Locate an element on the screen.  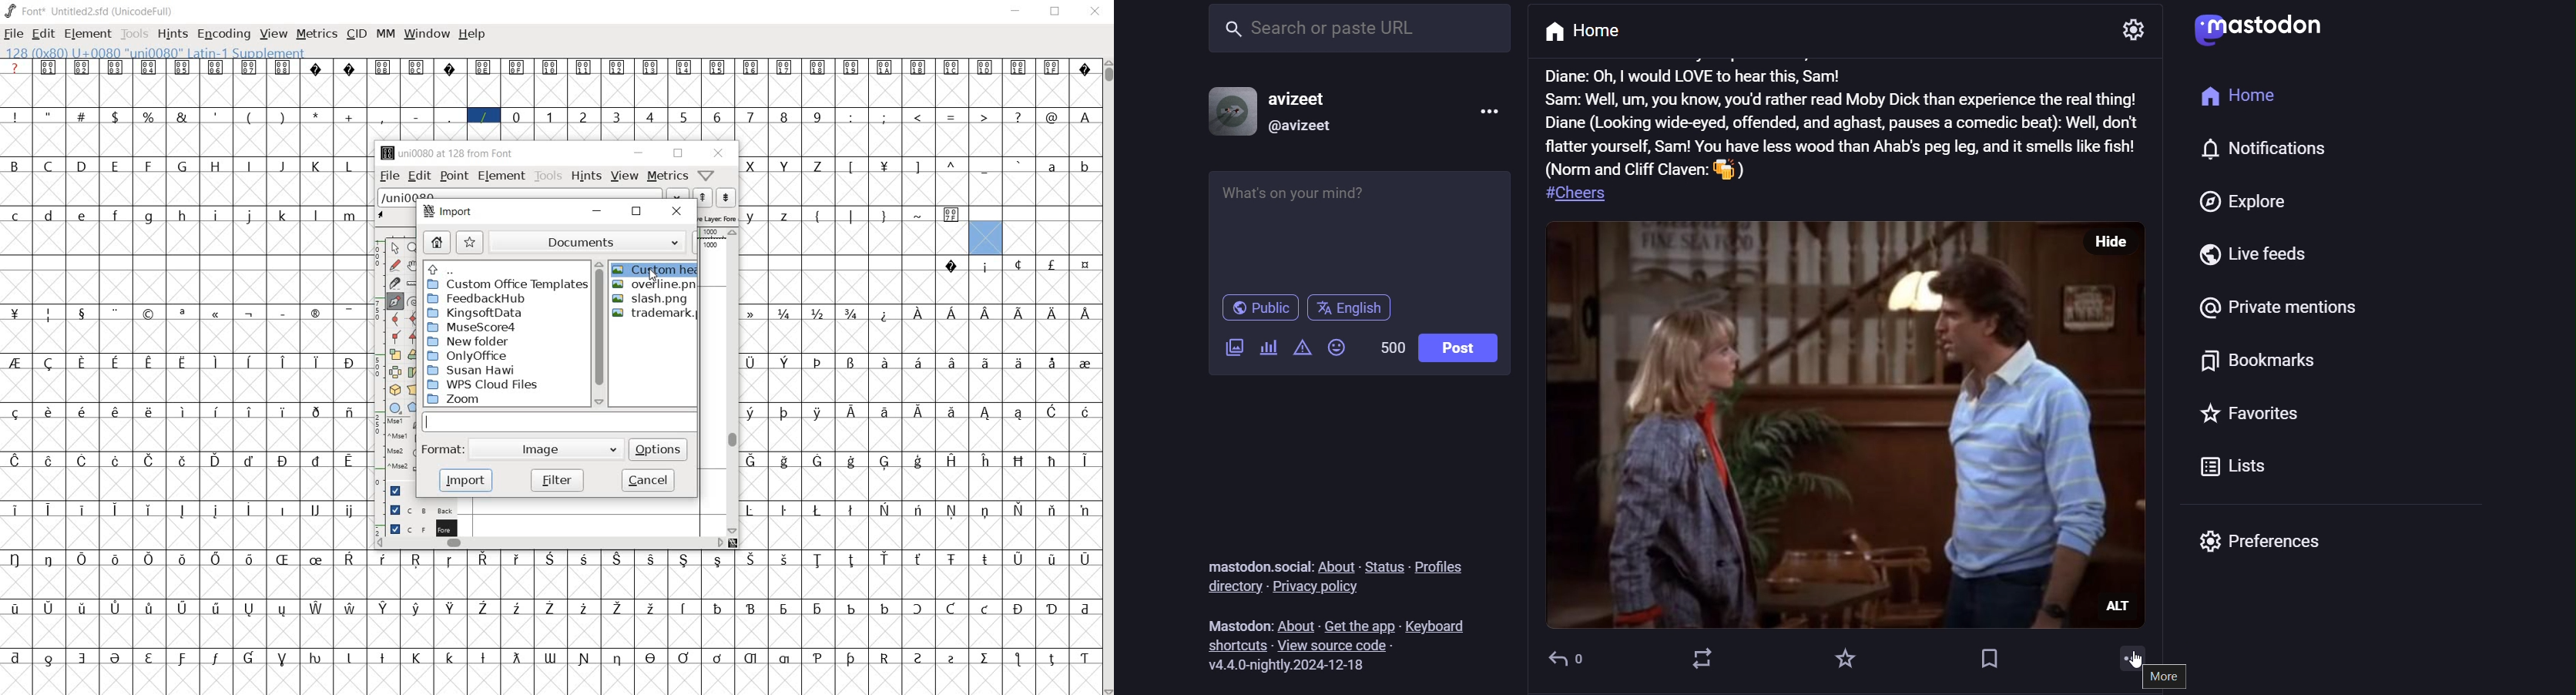
glyph is located at coordinates (951, 216).